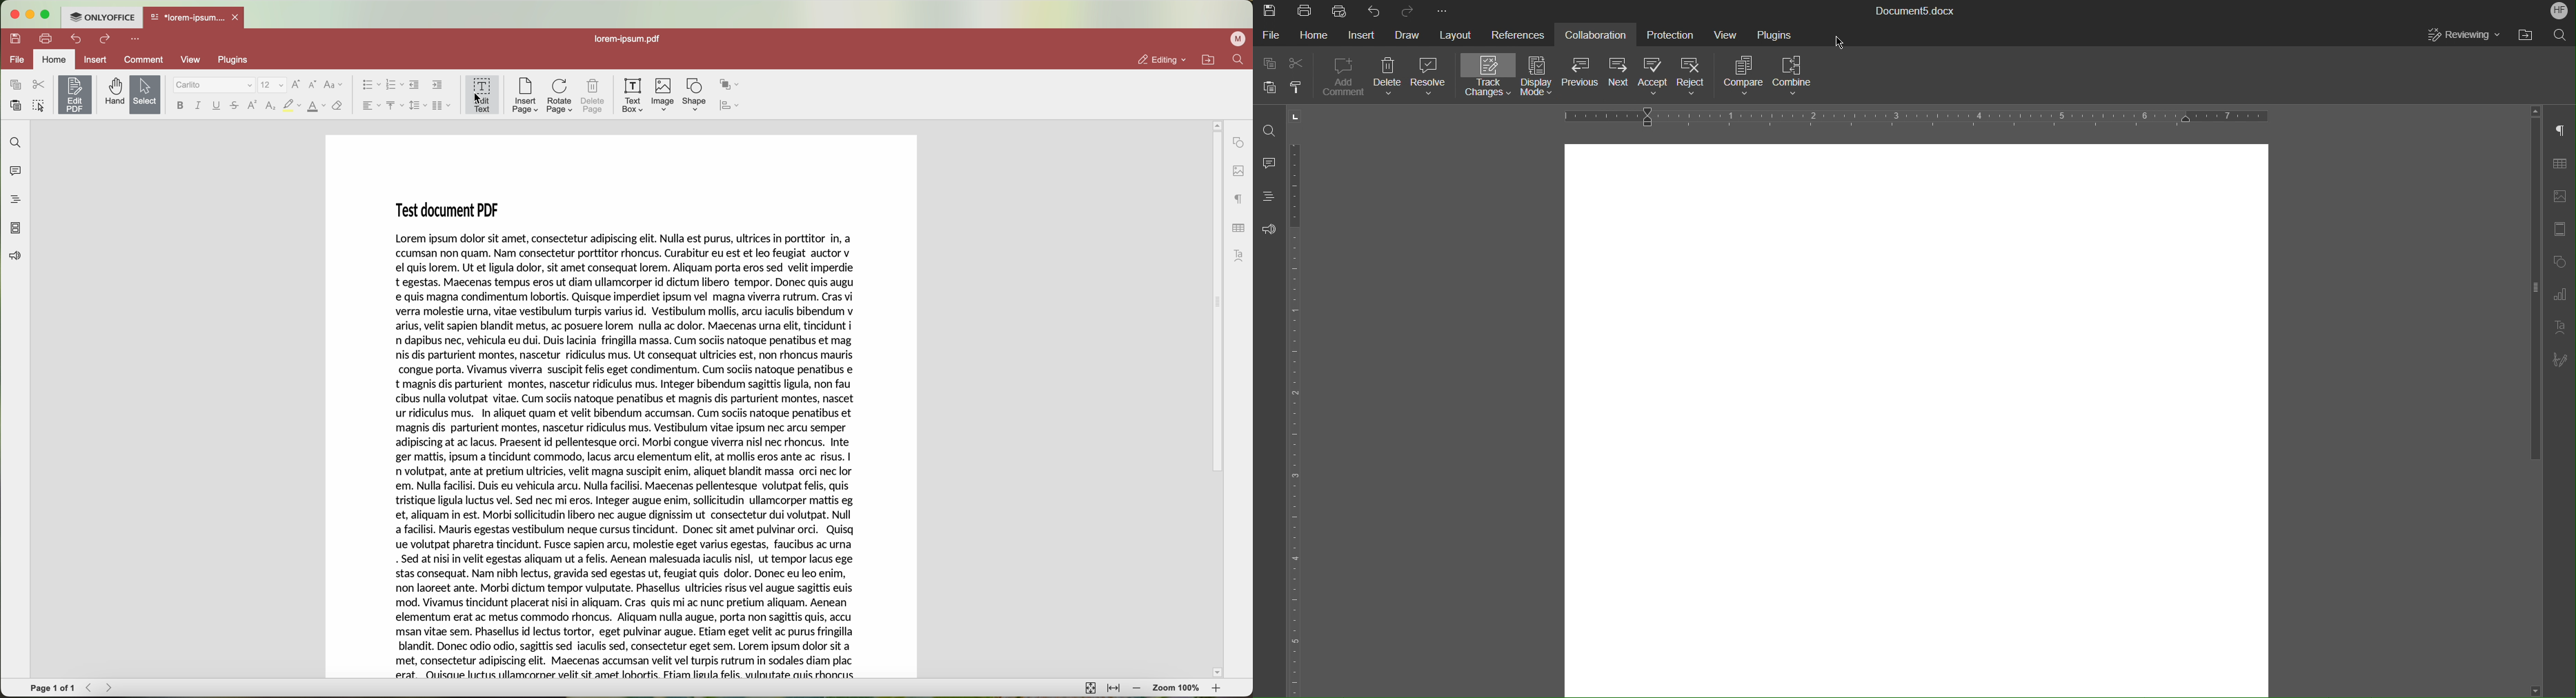 The height and width of the screenshot is (700, 2576). What do you see at coordinates (1584, 77) in the screenshot?
I see `Previous` at bounding box center [1584, 77].